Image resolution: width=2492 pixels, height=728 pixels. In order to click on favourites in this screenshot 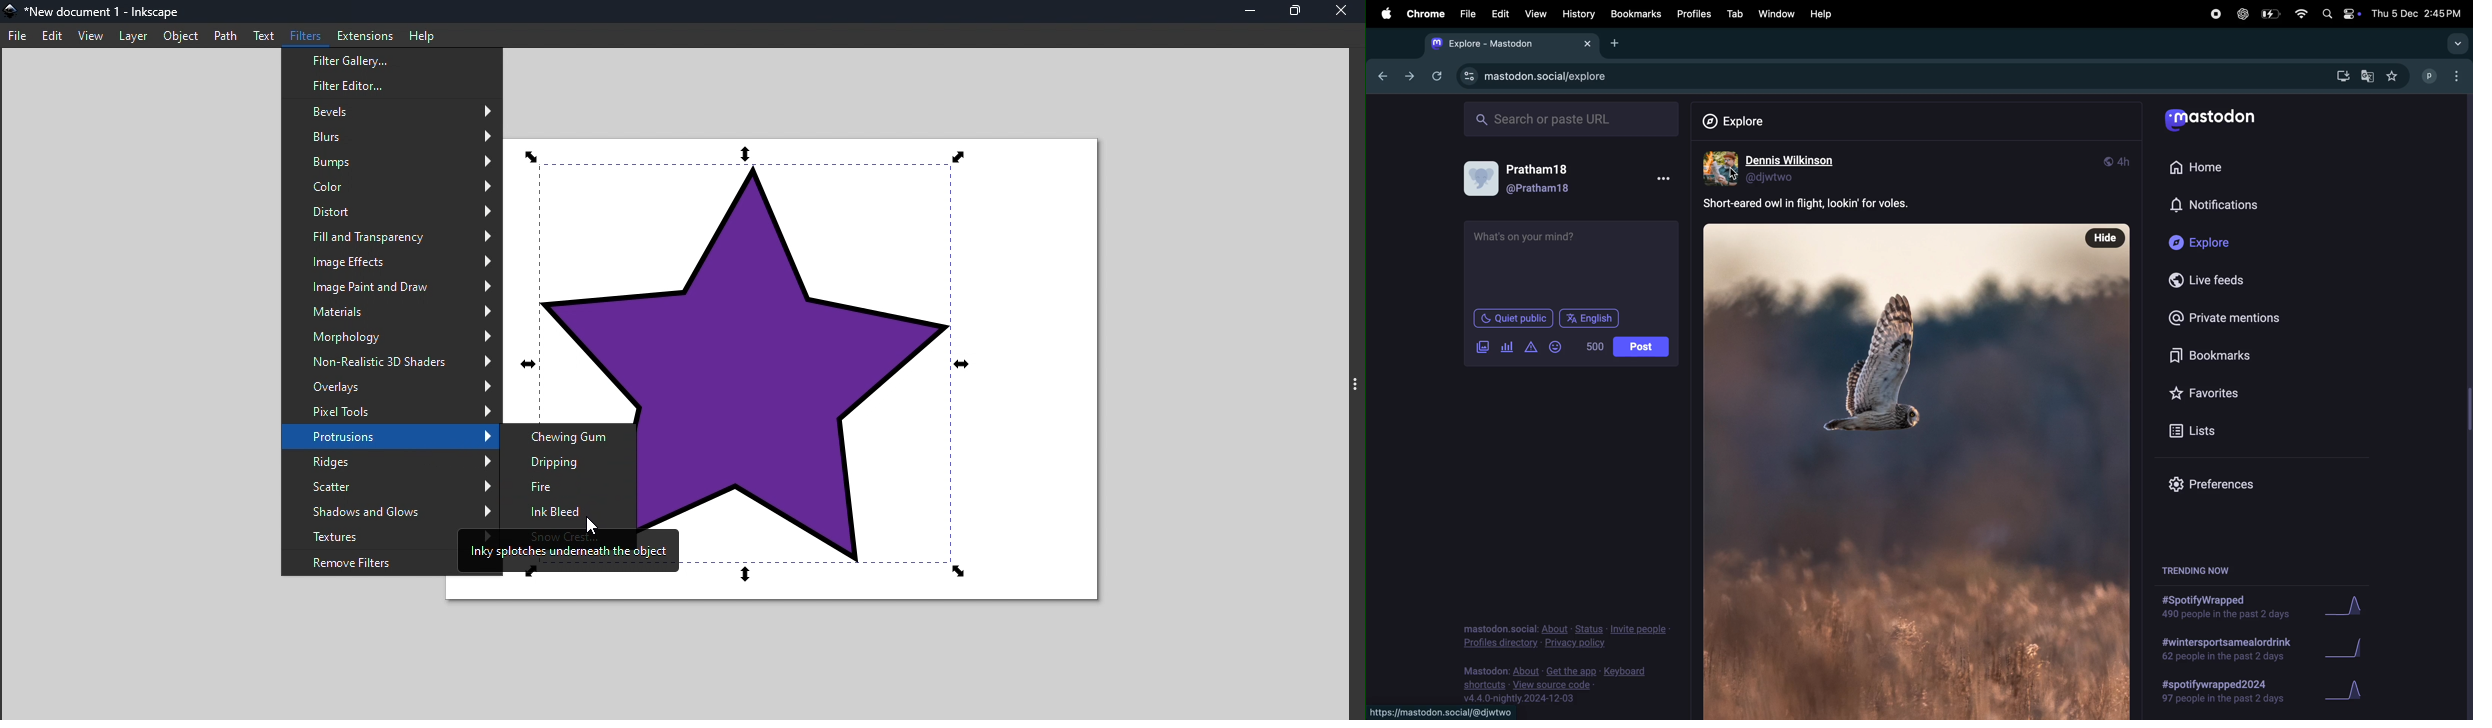, I will do `click(2208, 394)`.